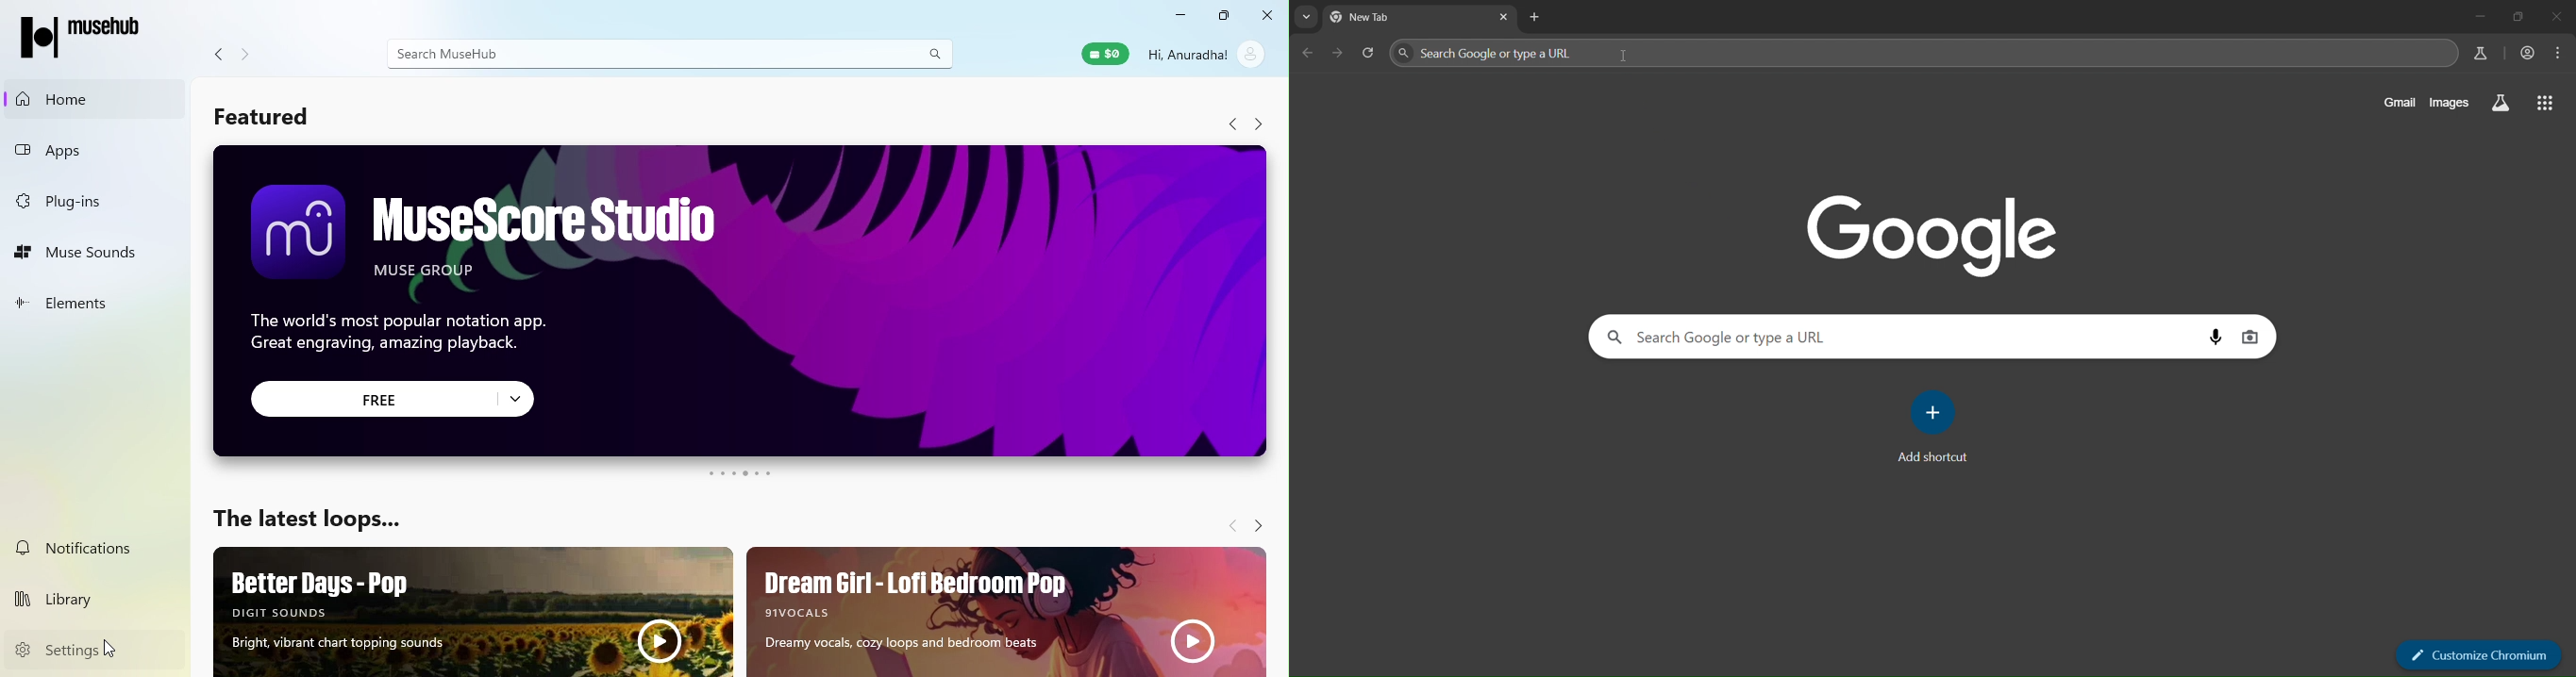  I want to click on Muse wallet, so click(1102, 54).